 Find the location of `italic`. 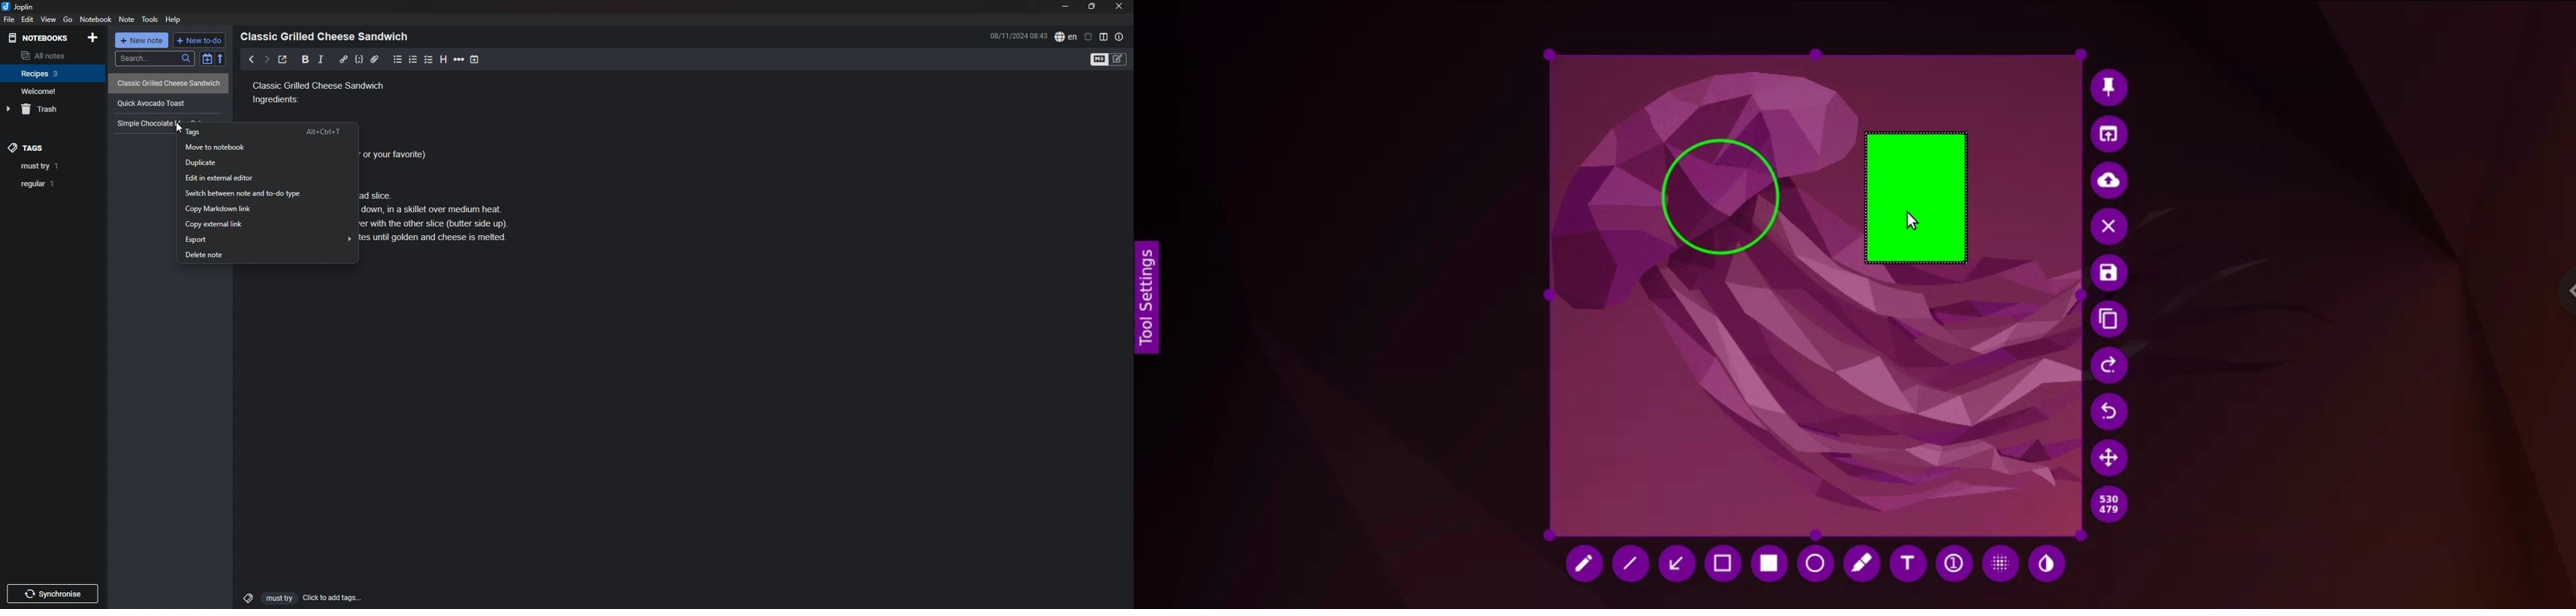

italic is located at coordinates (321, 59).